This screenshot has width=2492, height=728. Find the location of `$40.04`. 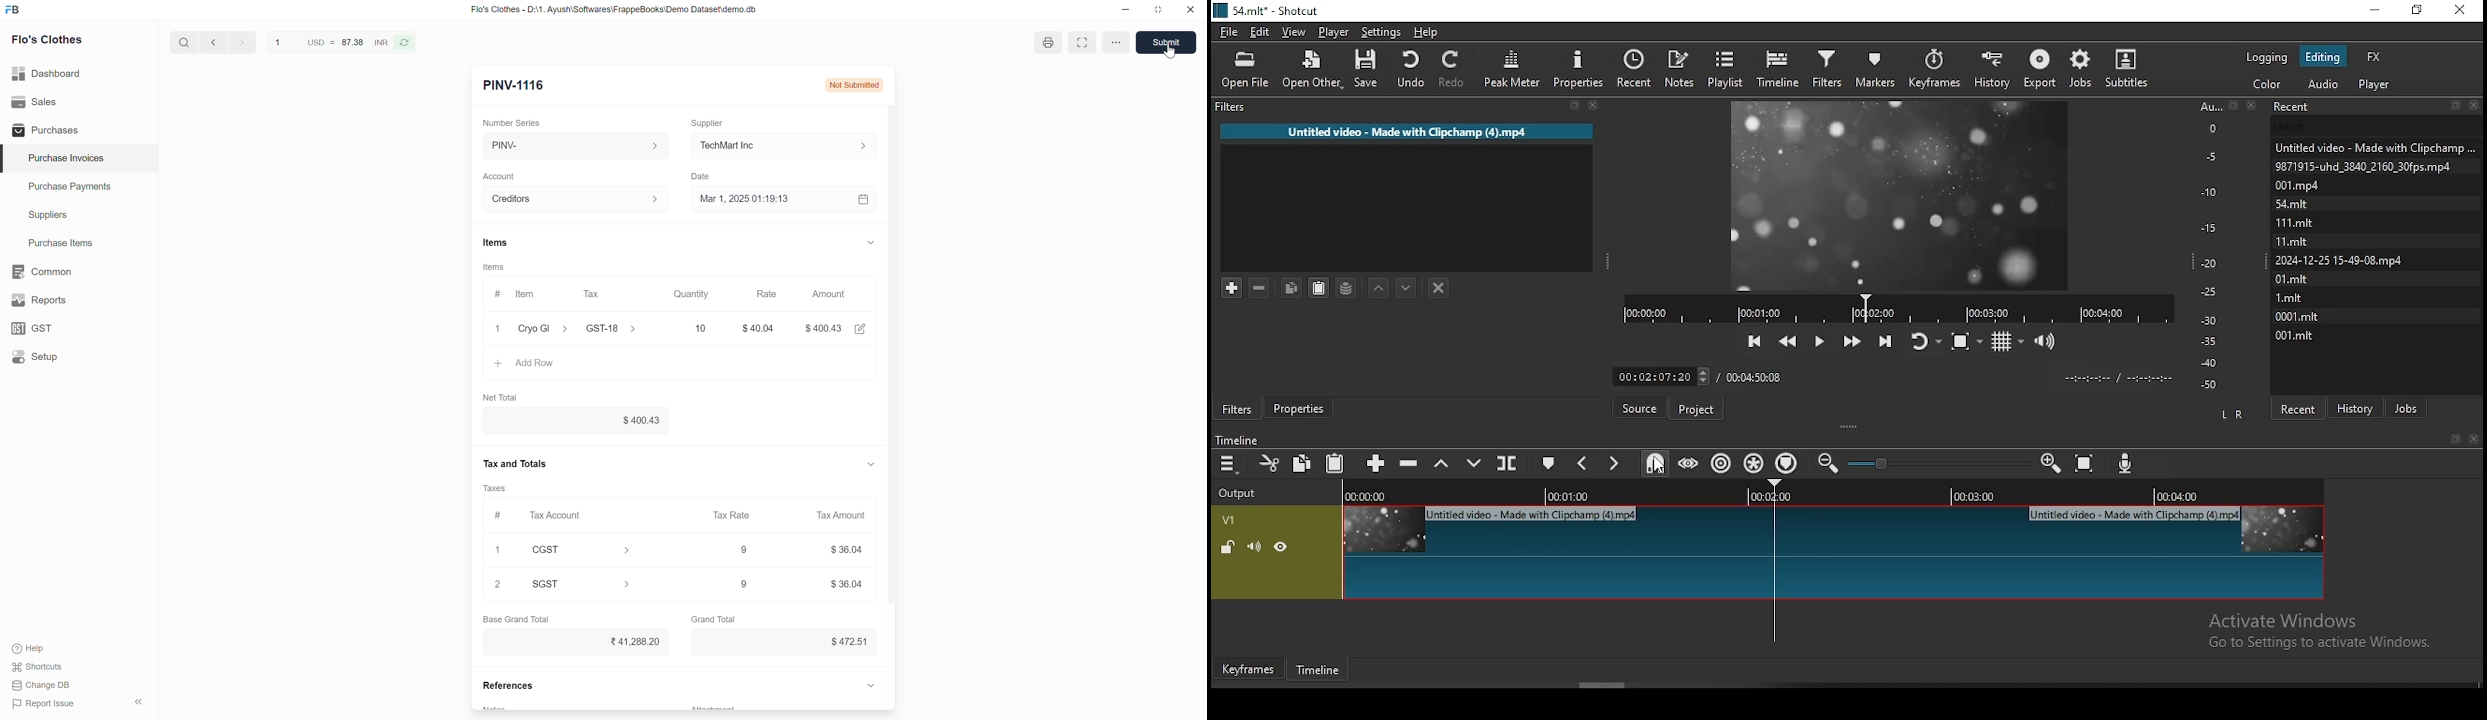

$40.04 is located at coordinates (762, 328).